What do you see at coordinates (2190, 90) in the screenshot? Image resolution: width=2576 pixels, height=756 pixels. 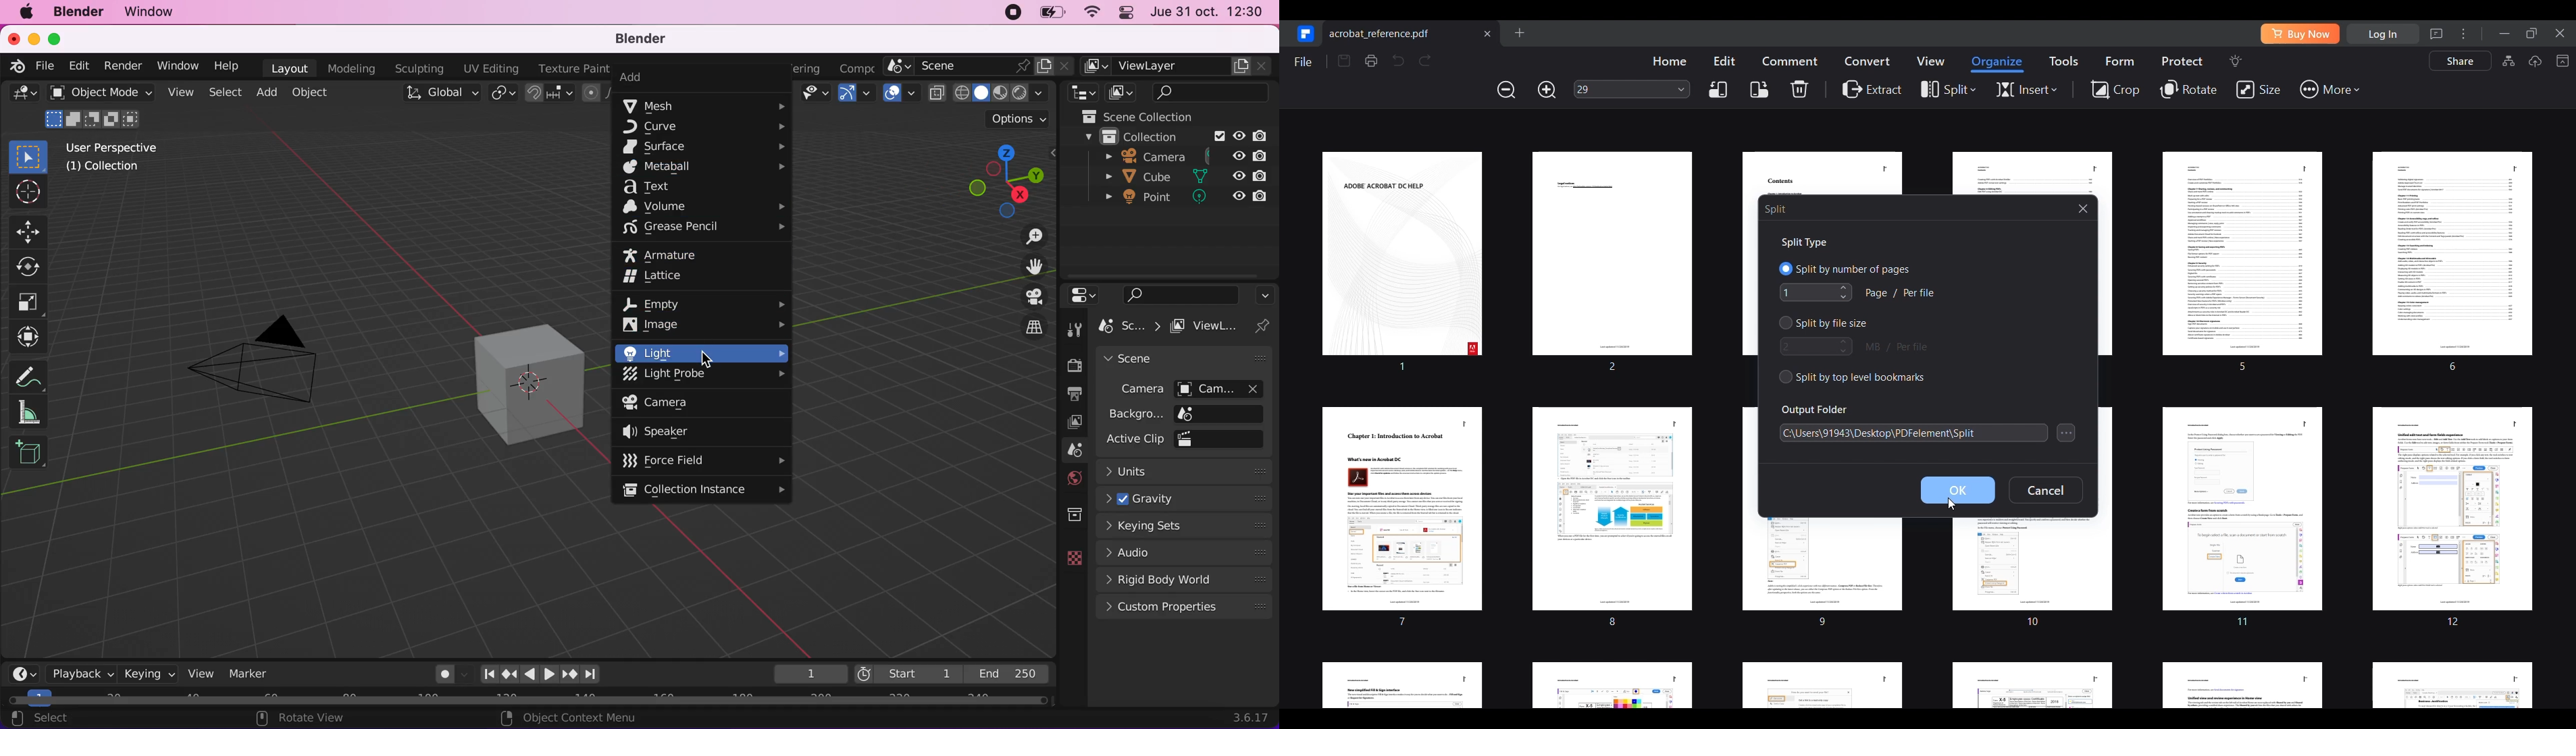 I see `Rotate page` at bounding box center [2190, 90].